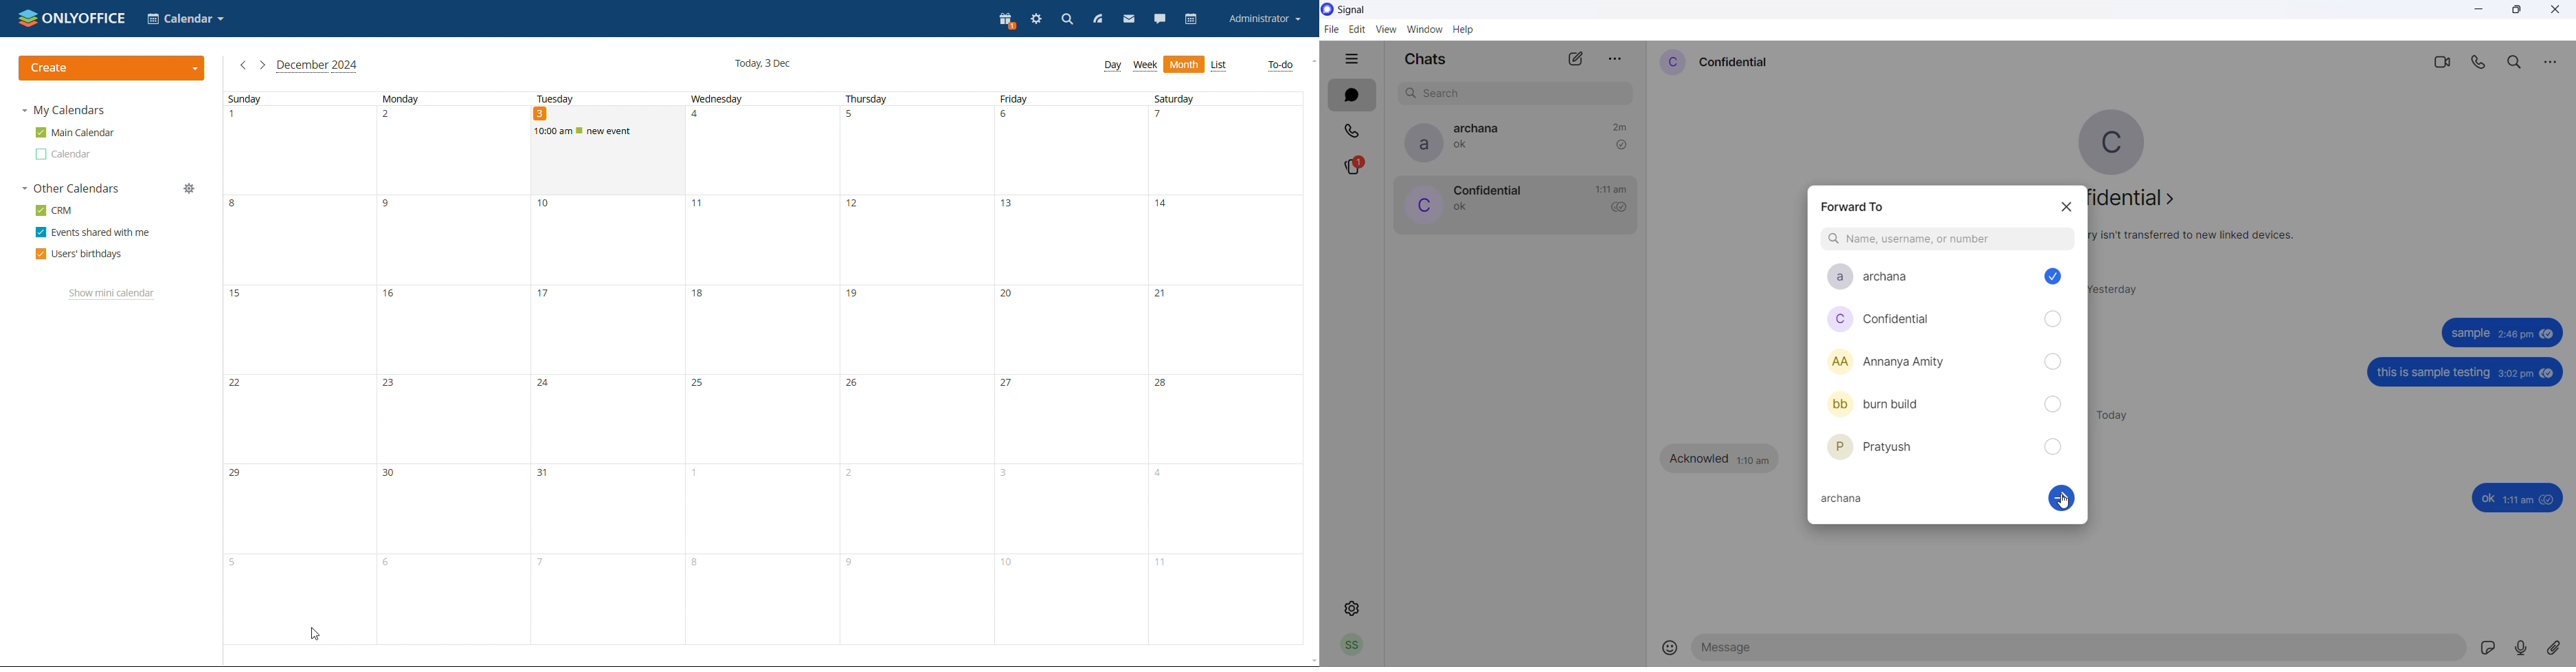 The width and height of the screenshot is (2576, 672). Describe the element at coordinates (65, 154) in the screenshot. I see `other calendar` at that location.